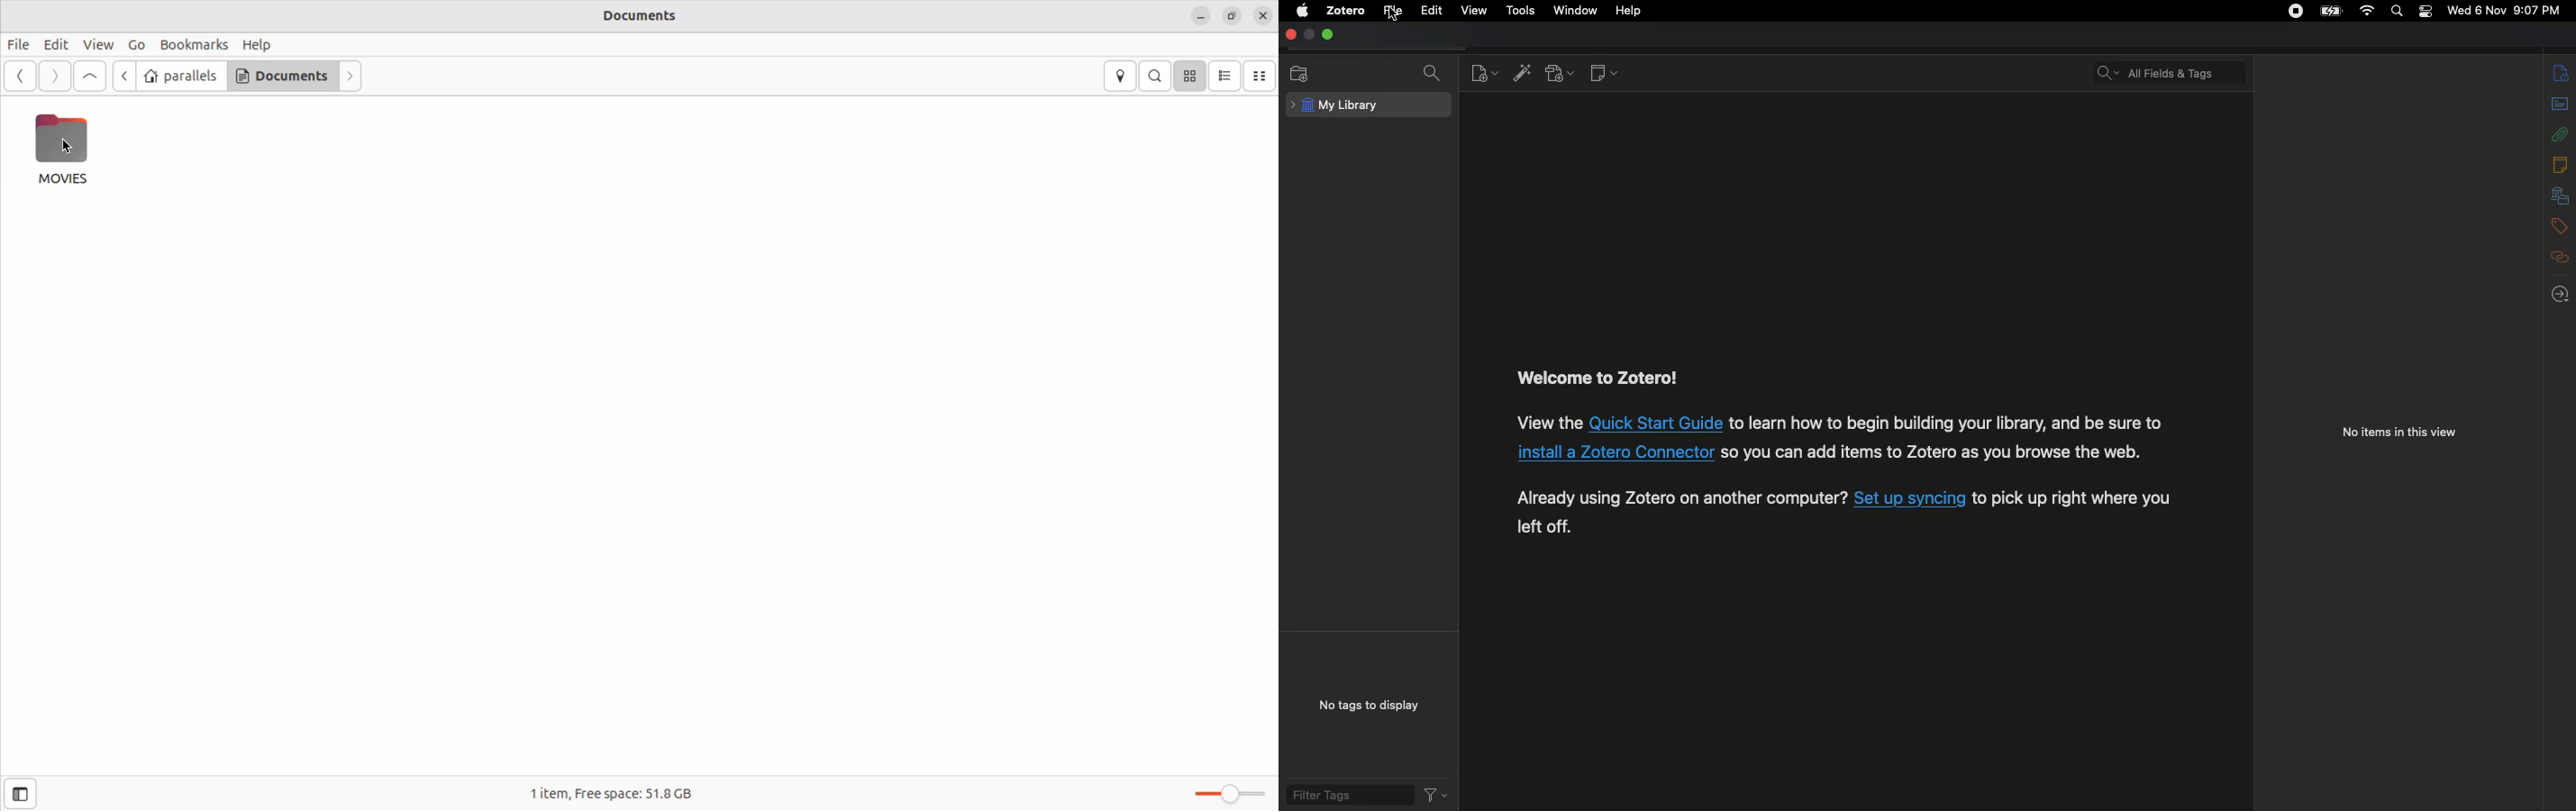 This screenshot has width=2576, height=812. What do you see at coordinates (1560, 75) in the screenshot?
I see `Add attachment` at bounding box center [1560, 75].